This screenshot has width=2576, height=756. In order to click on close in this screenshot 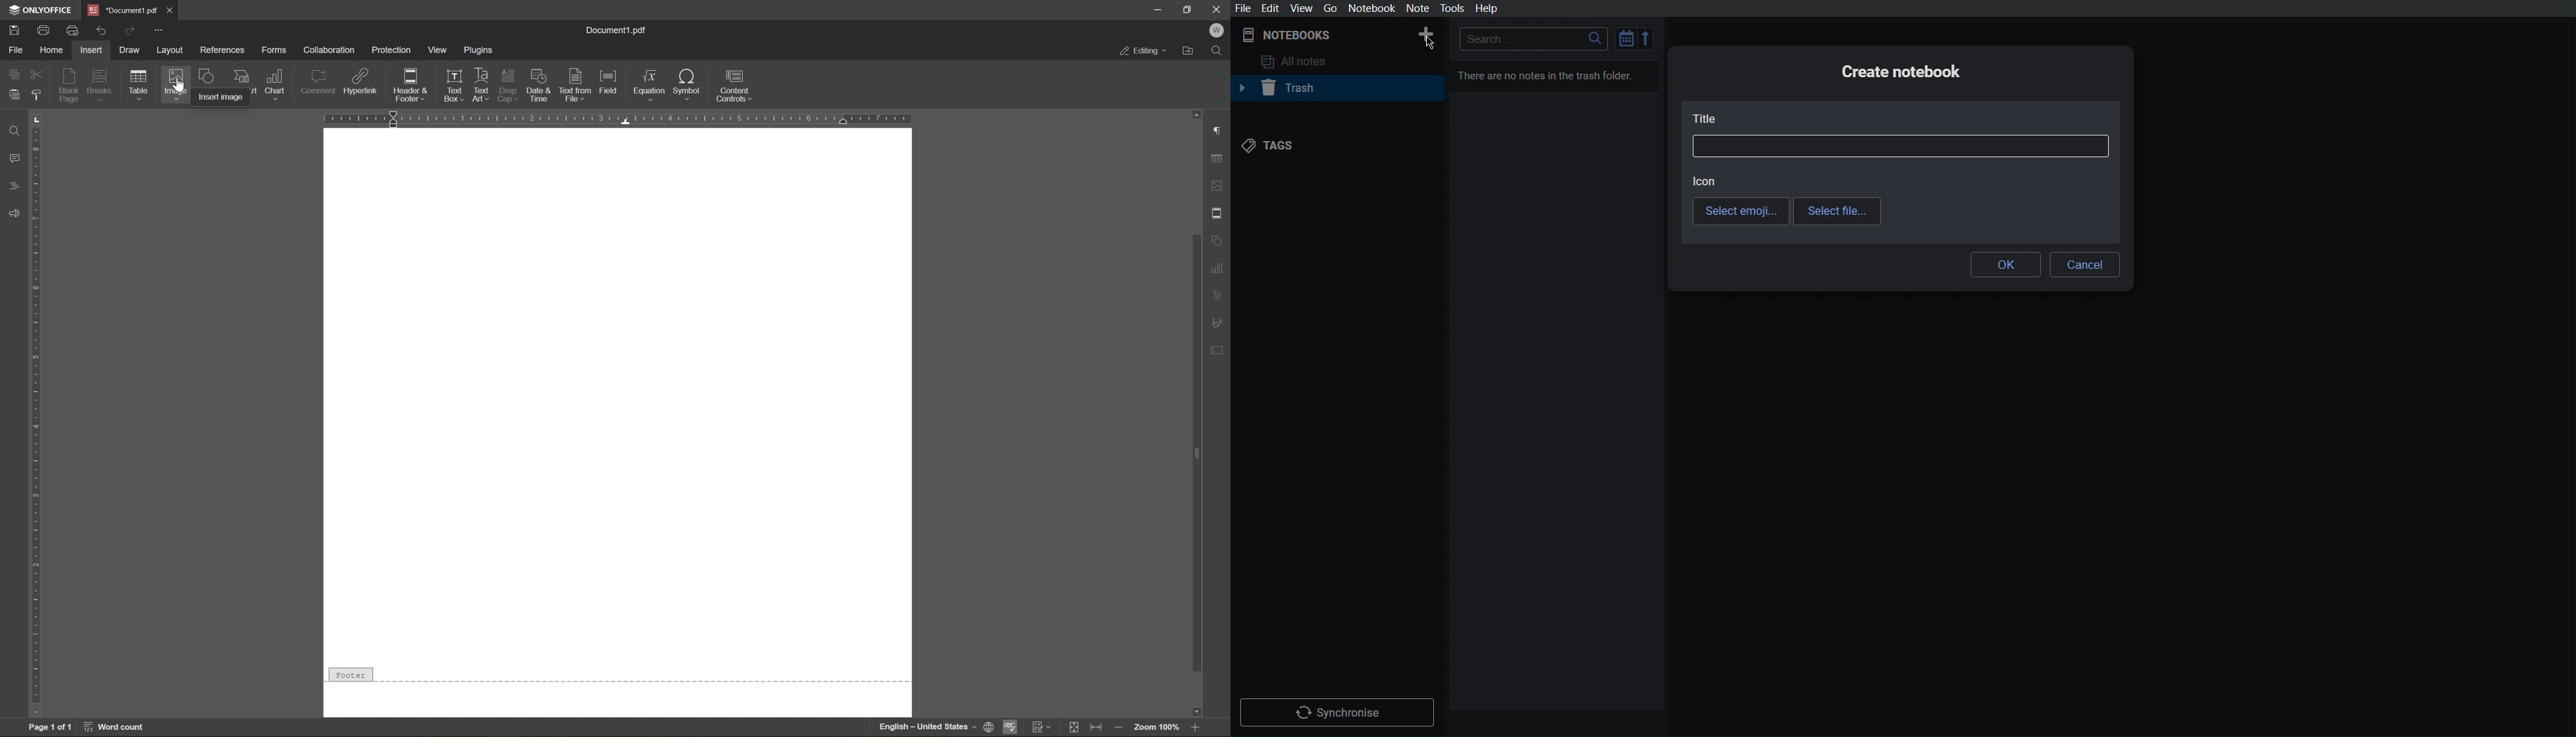, I will do `click(178, 12)`.